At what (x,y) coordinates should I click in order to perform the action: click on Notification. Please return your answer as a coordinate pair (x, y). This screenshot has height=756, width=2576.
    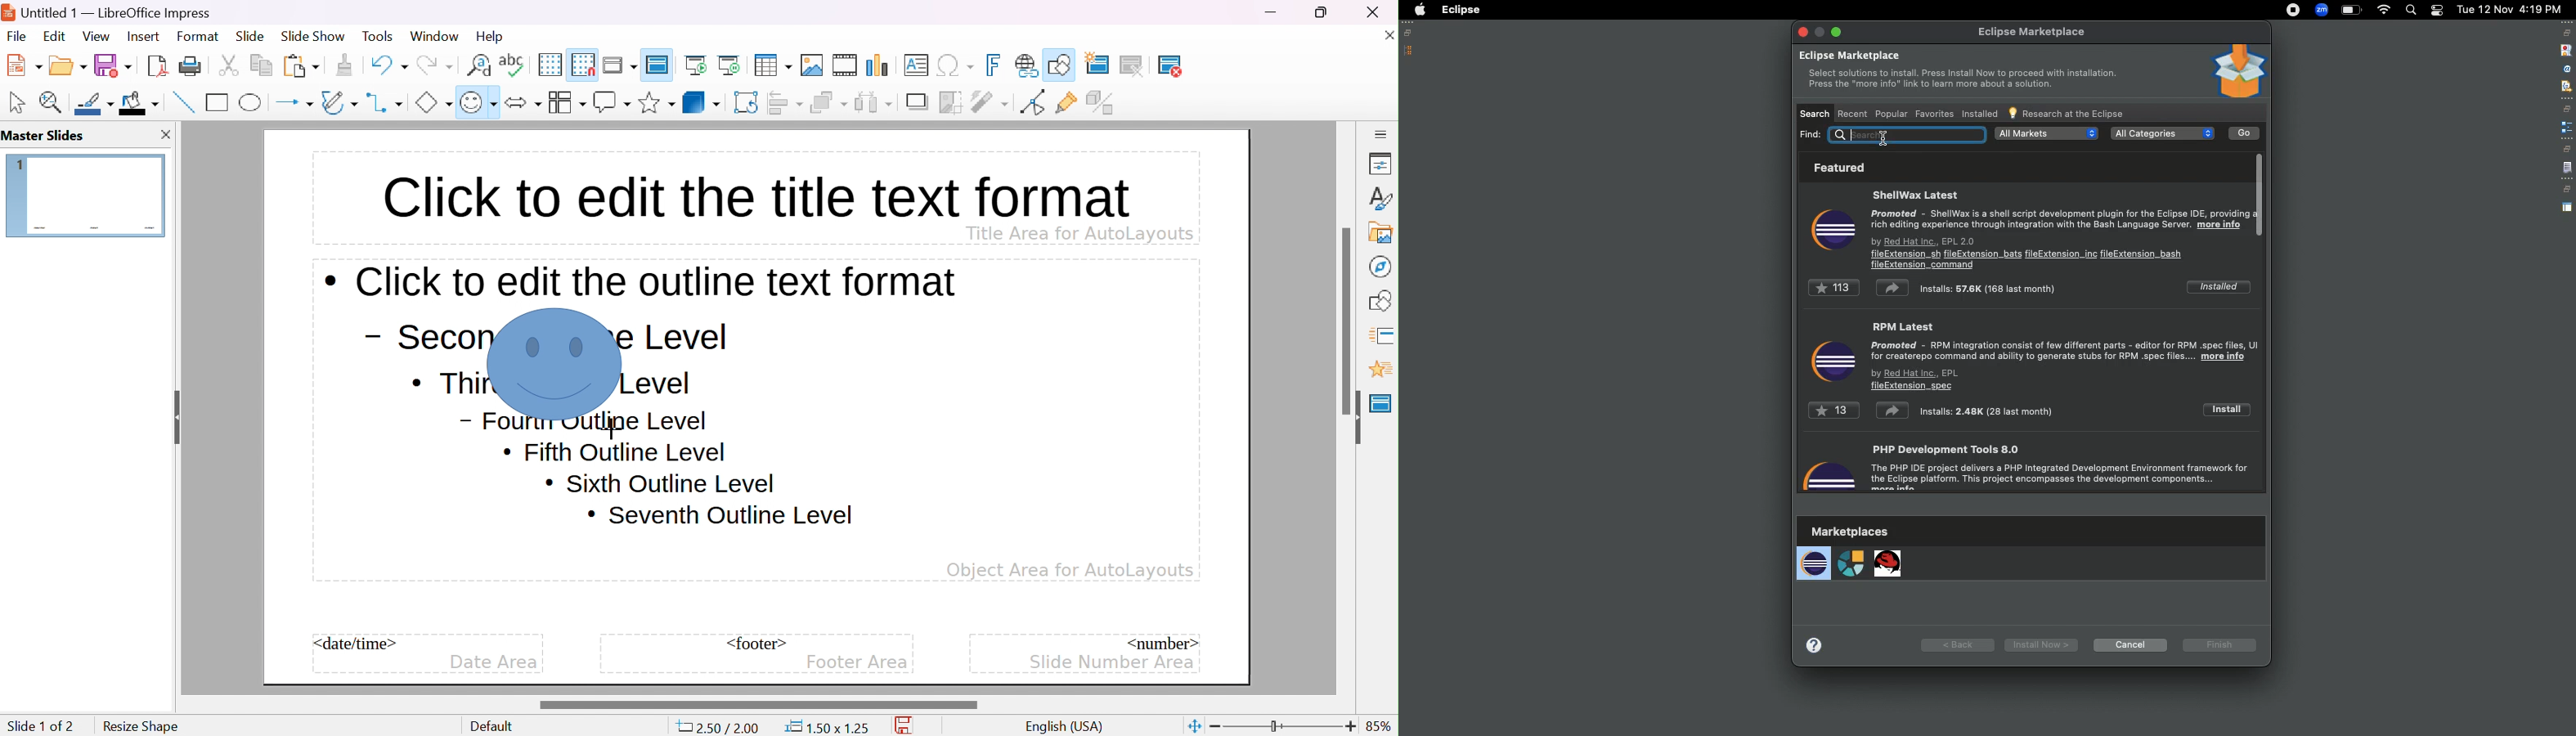
    Looking at the image, I should click on (2436, 11).